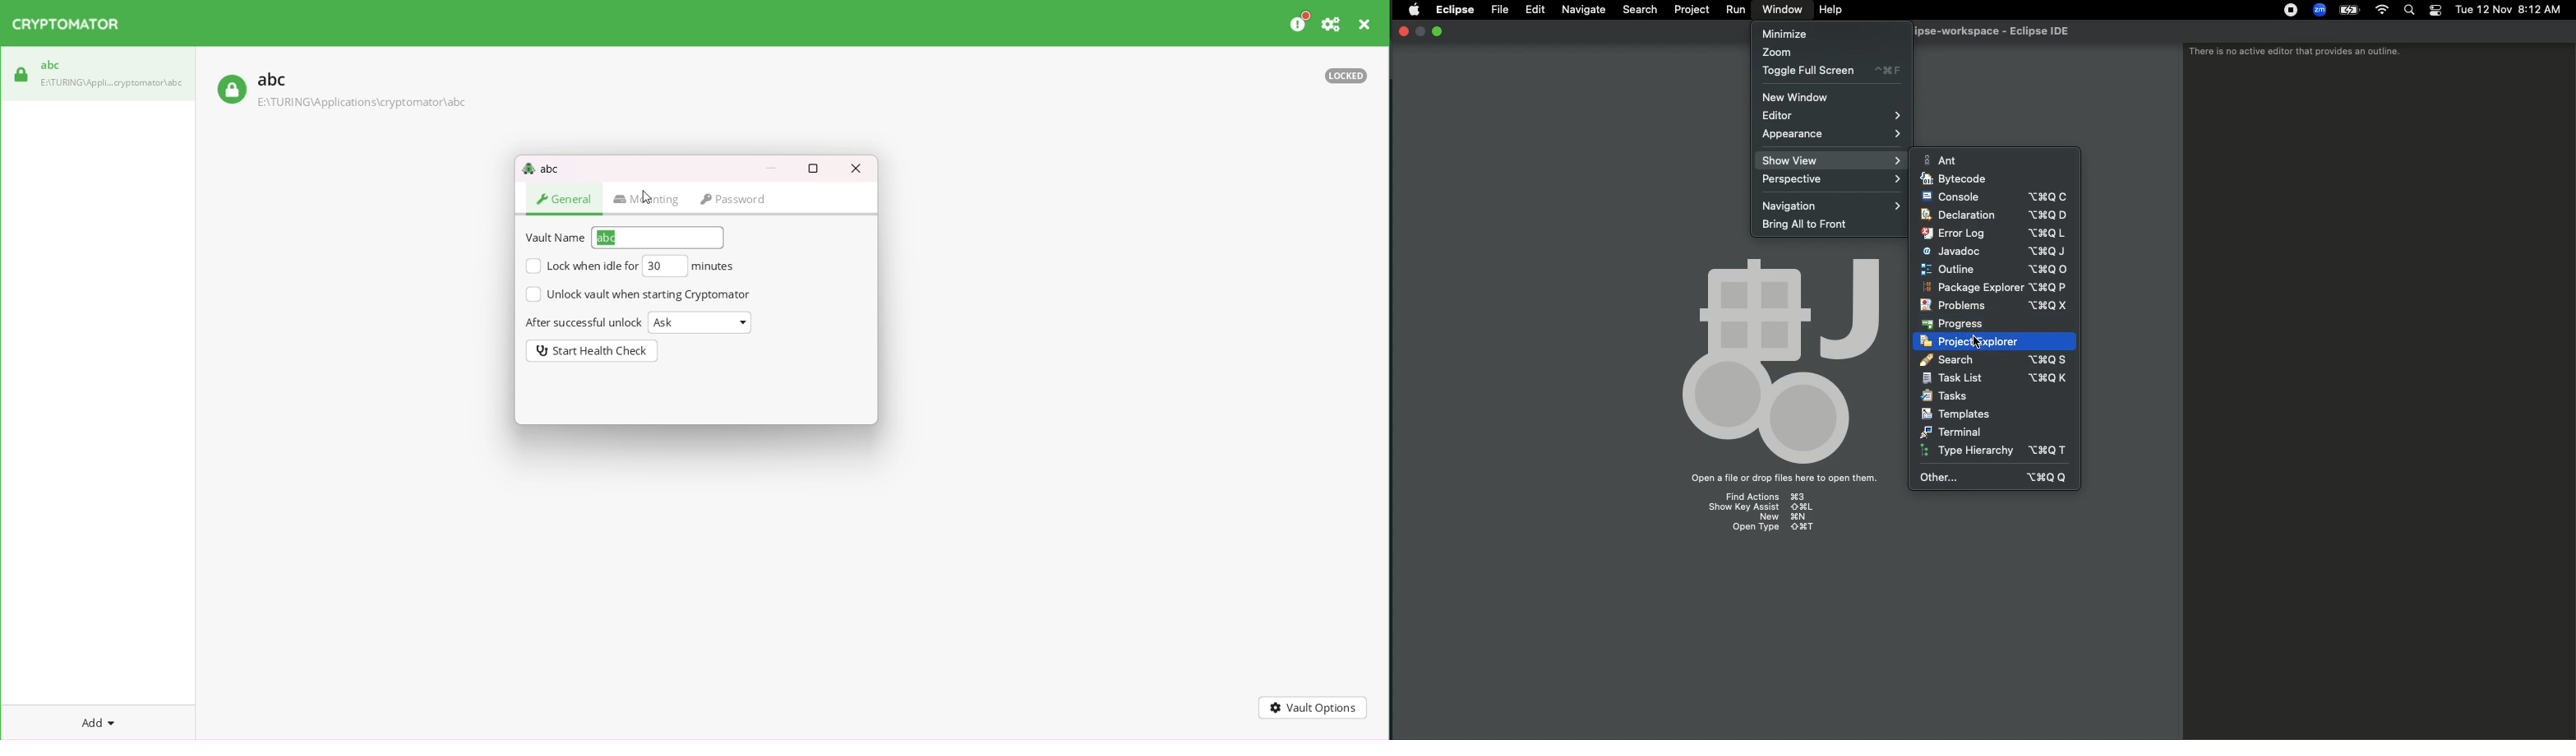 This screenshot has width=2576, height=756. I want to click on cursor, so click(649, 199).